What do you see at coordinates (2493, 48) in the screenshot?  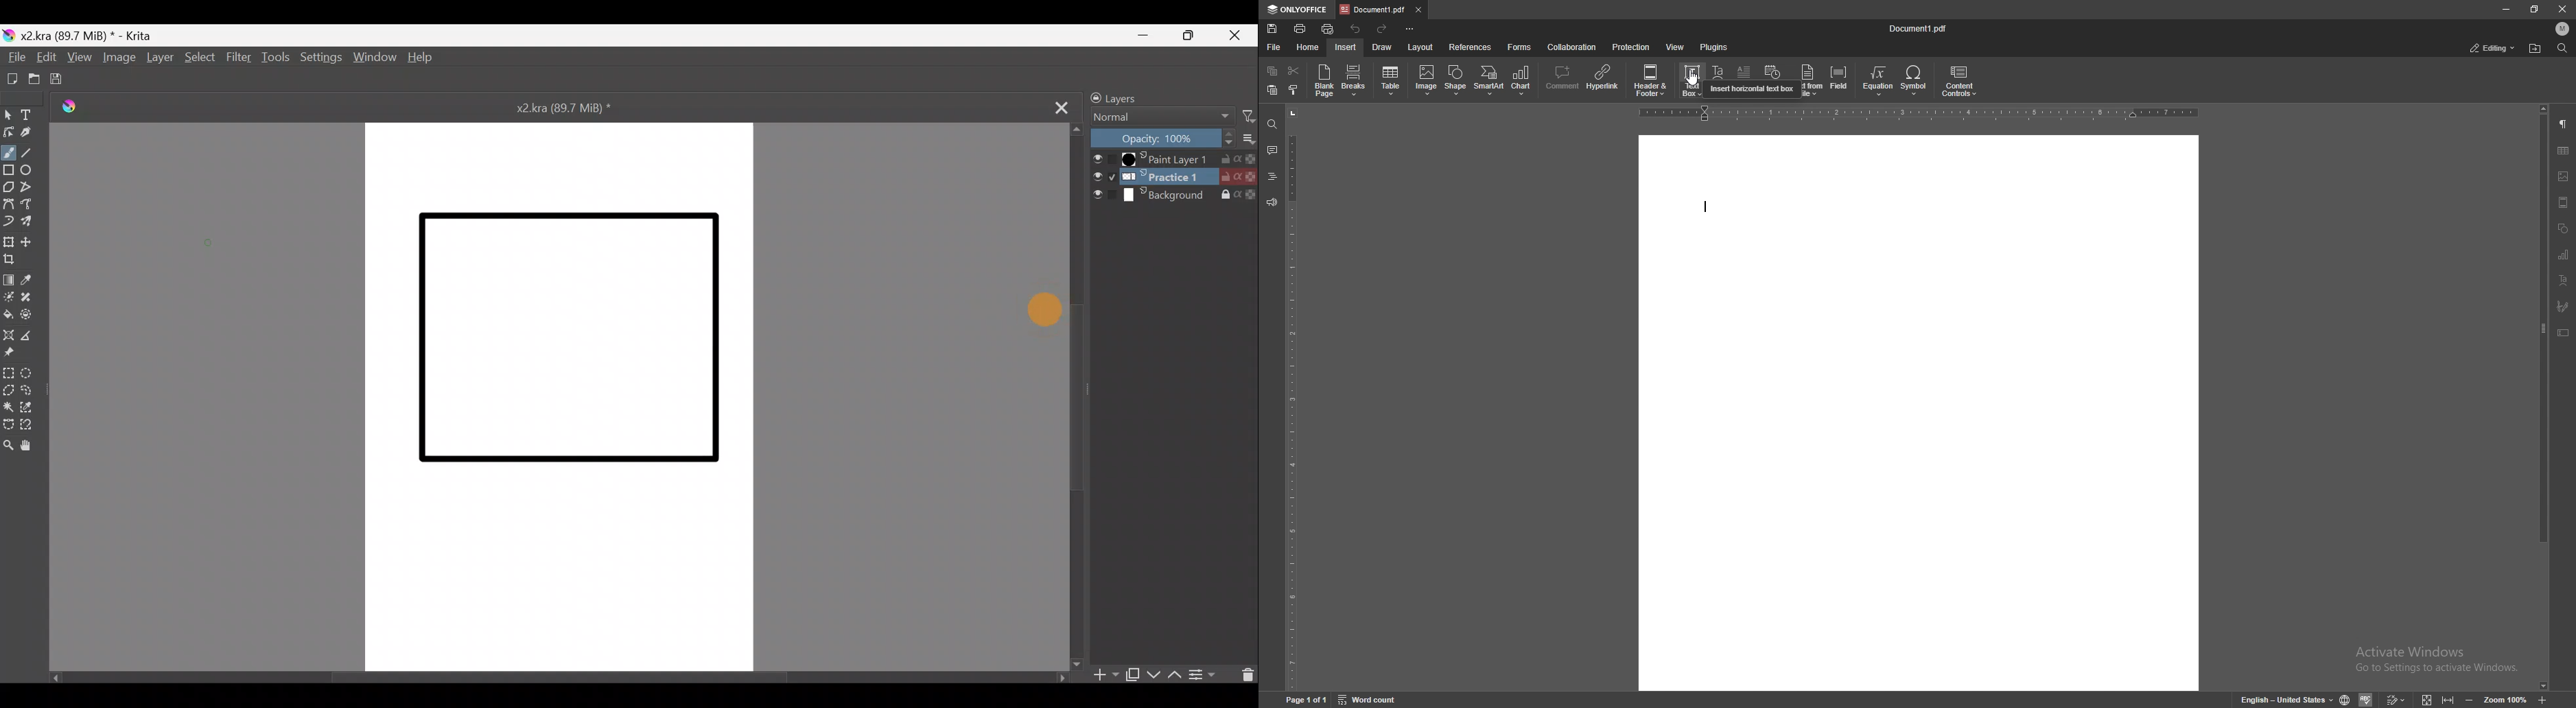 I see `status` at bounding box center [2493, 48].